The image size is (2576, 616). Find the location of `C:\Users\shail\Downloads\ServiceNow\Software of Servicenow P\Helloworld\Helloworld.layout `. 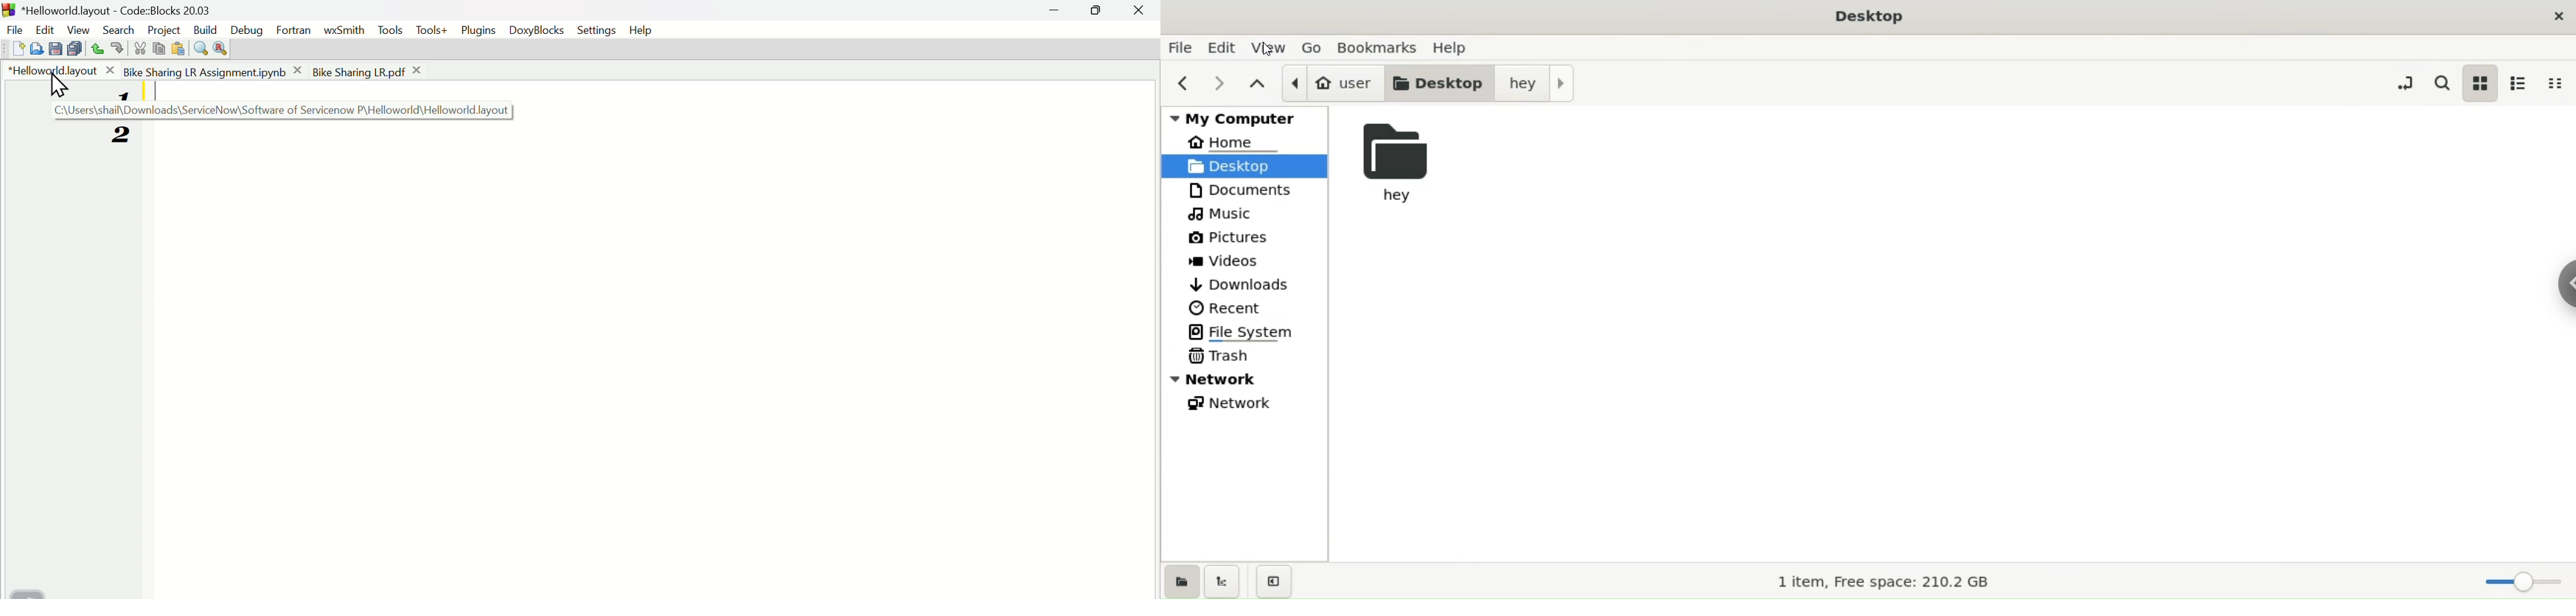

C:\Users\shail\Downloads\ServiceNow\Software of Servicenow P\Helloworld\Helloworld.layout  is located at coordinates (275, 110).